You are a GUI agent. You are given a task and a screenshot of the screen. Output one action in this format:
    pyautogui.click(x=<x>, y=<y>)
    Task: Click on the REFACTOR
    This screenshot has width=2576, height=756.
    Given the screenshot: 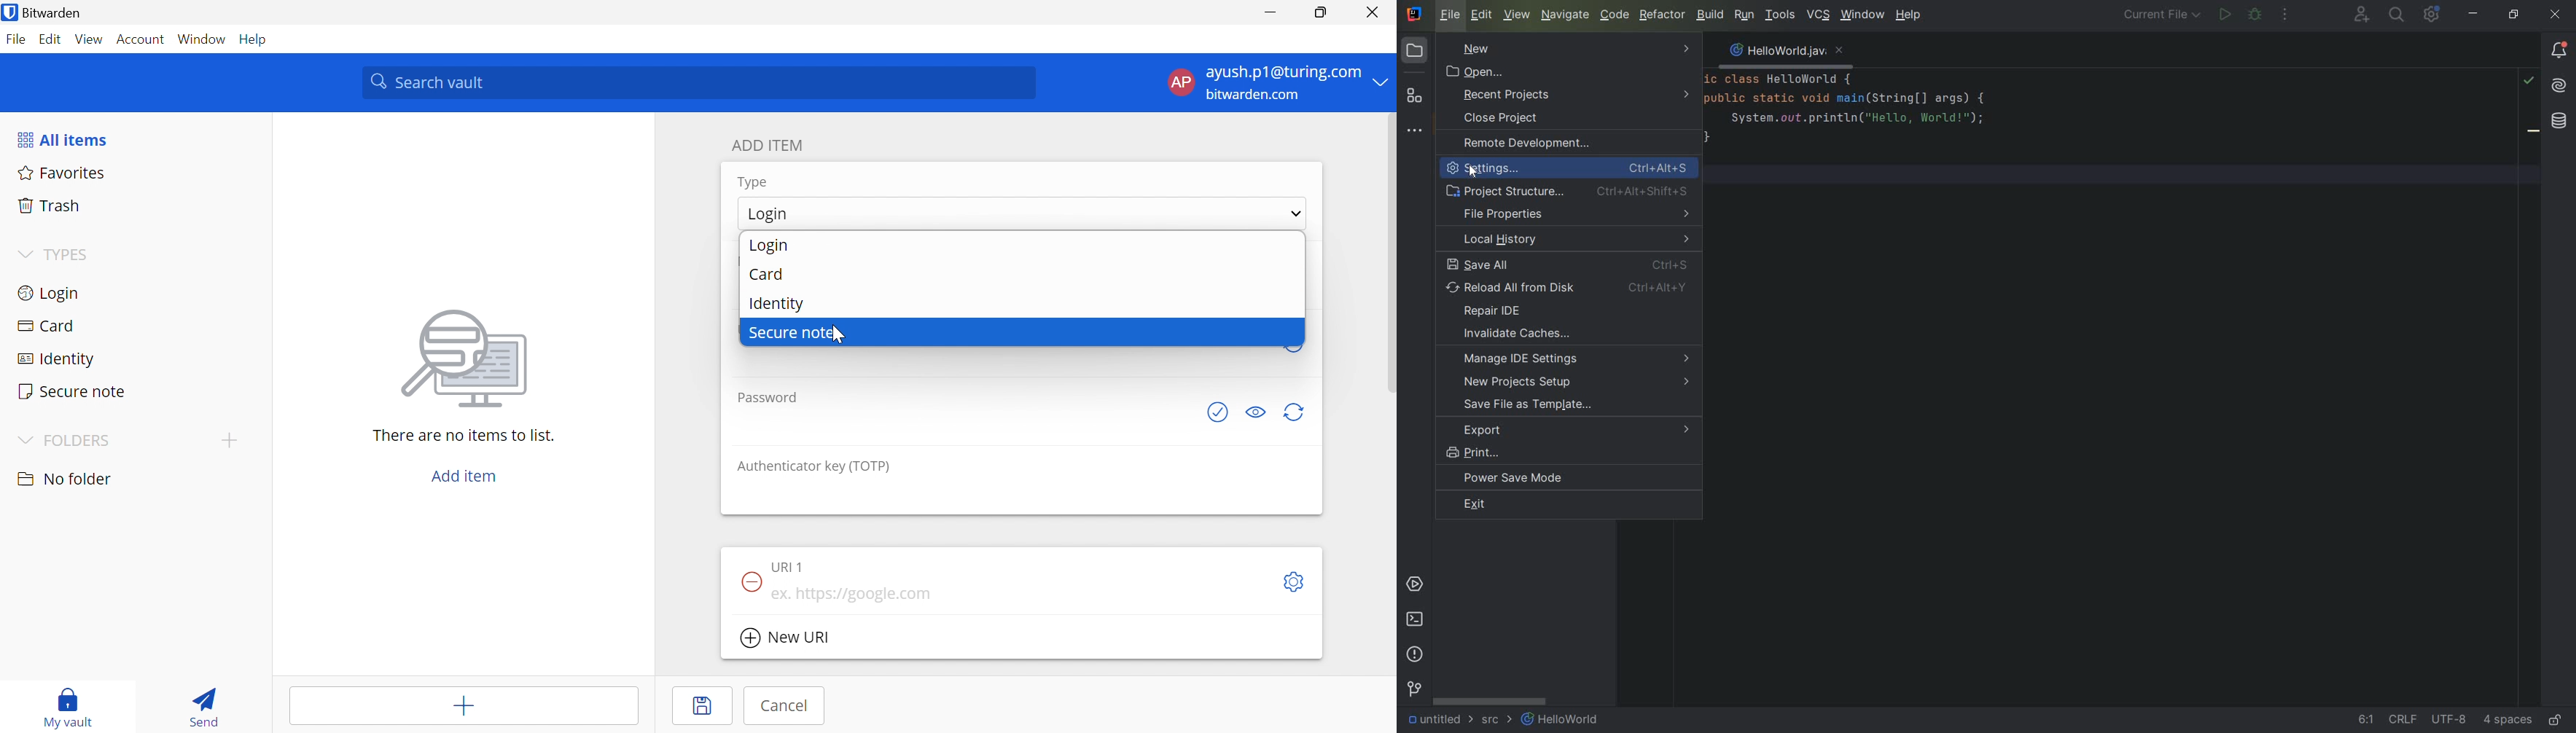 What is the action you would take?
    pyautogui.click(x=1664, y=15)
    